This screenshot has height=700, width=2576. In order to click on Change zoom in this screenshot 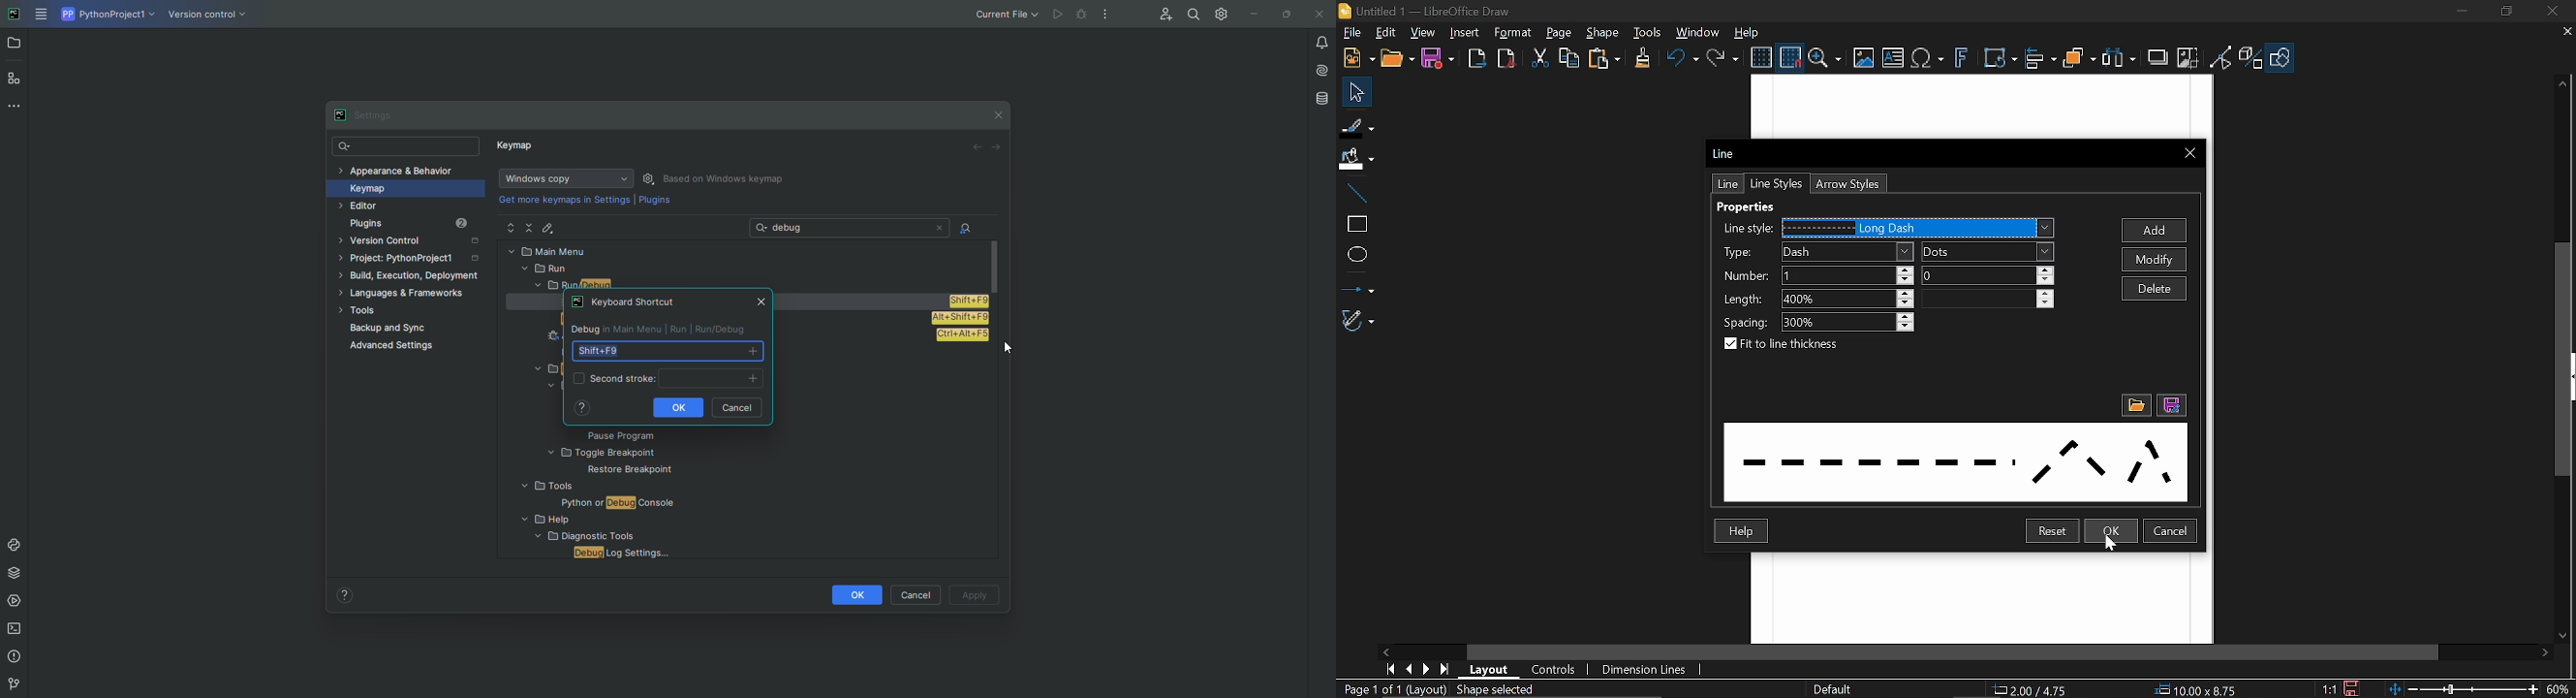, I will do `click(2459, 689)`.